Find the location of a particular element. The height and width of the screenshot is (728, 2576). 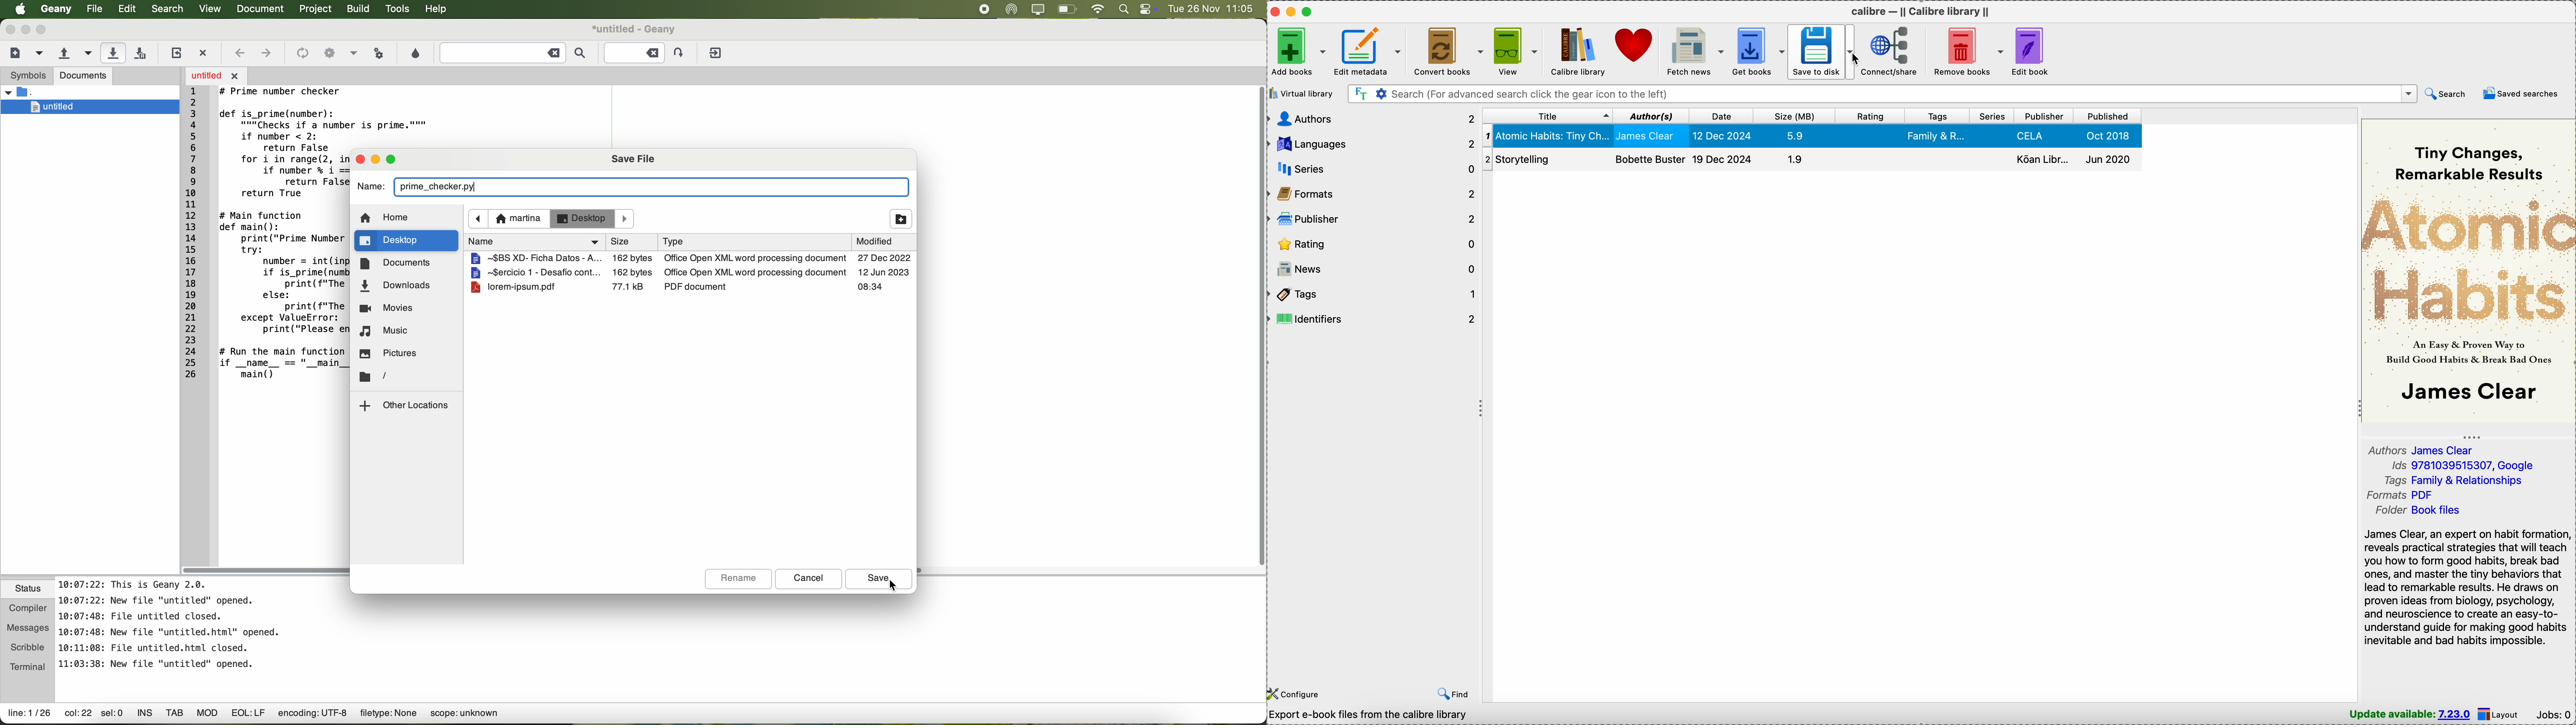

languages is located at coordinates (1372, 145).